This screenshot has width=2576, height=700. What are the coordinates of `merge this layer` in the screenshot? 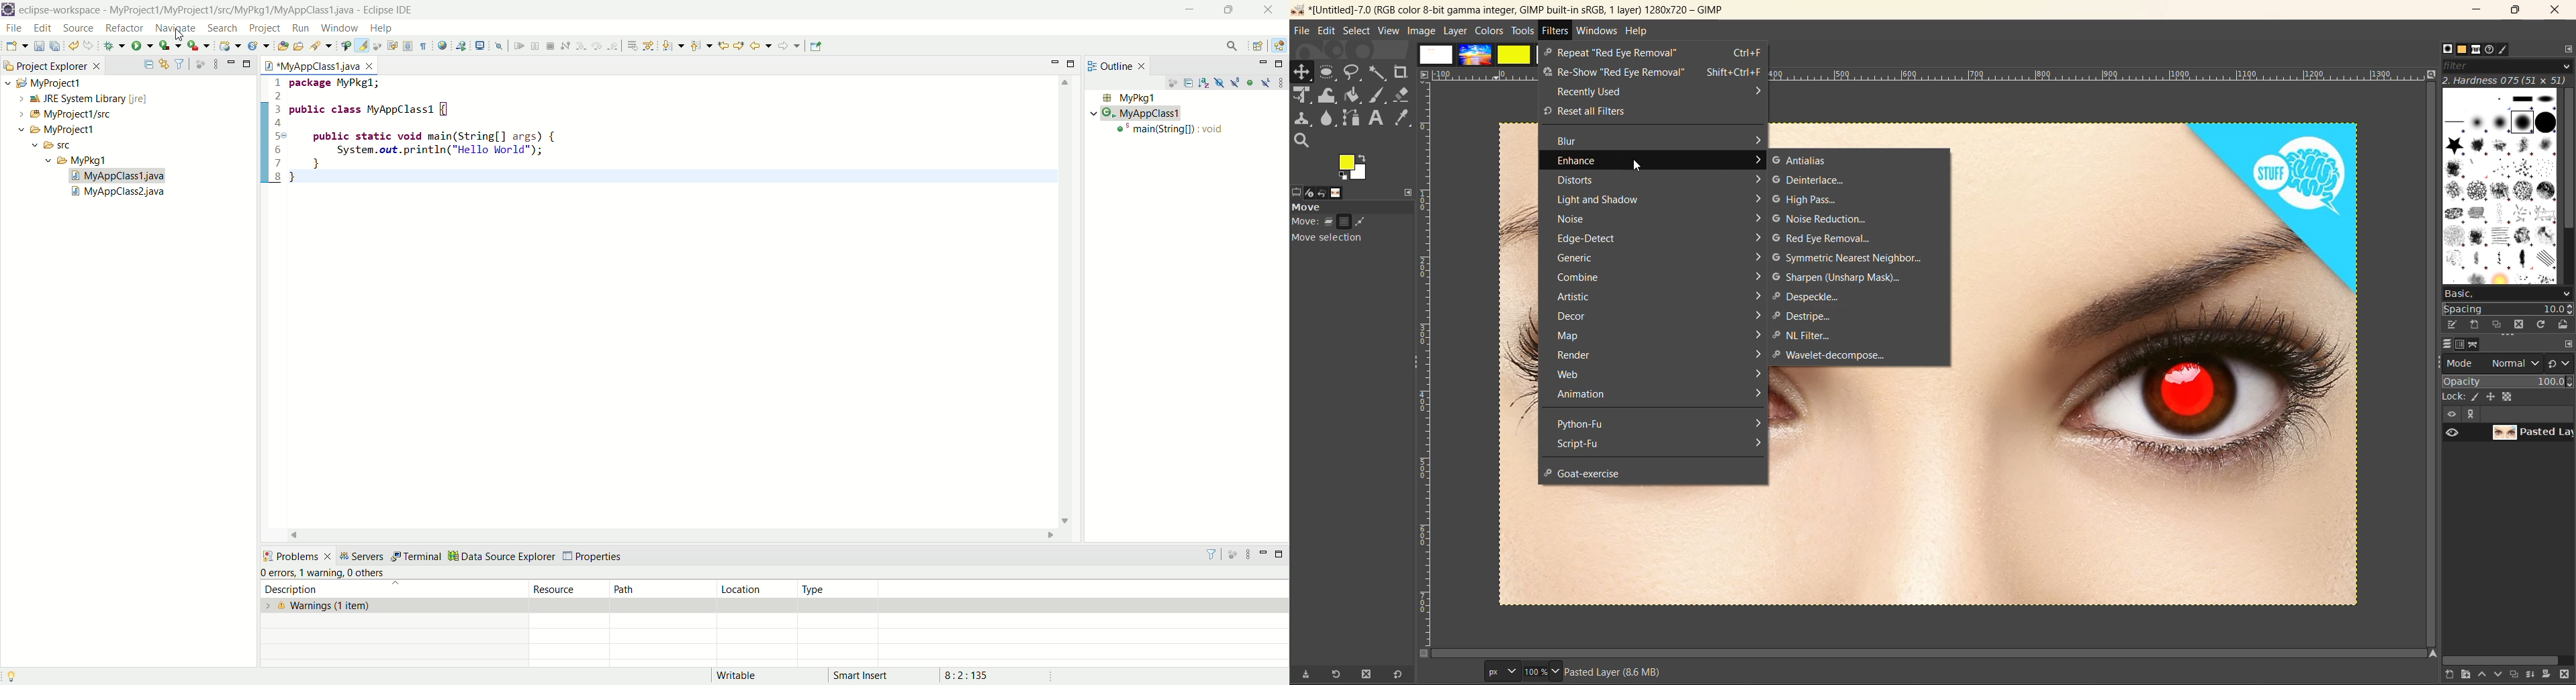 It's located at (2533, 675).